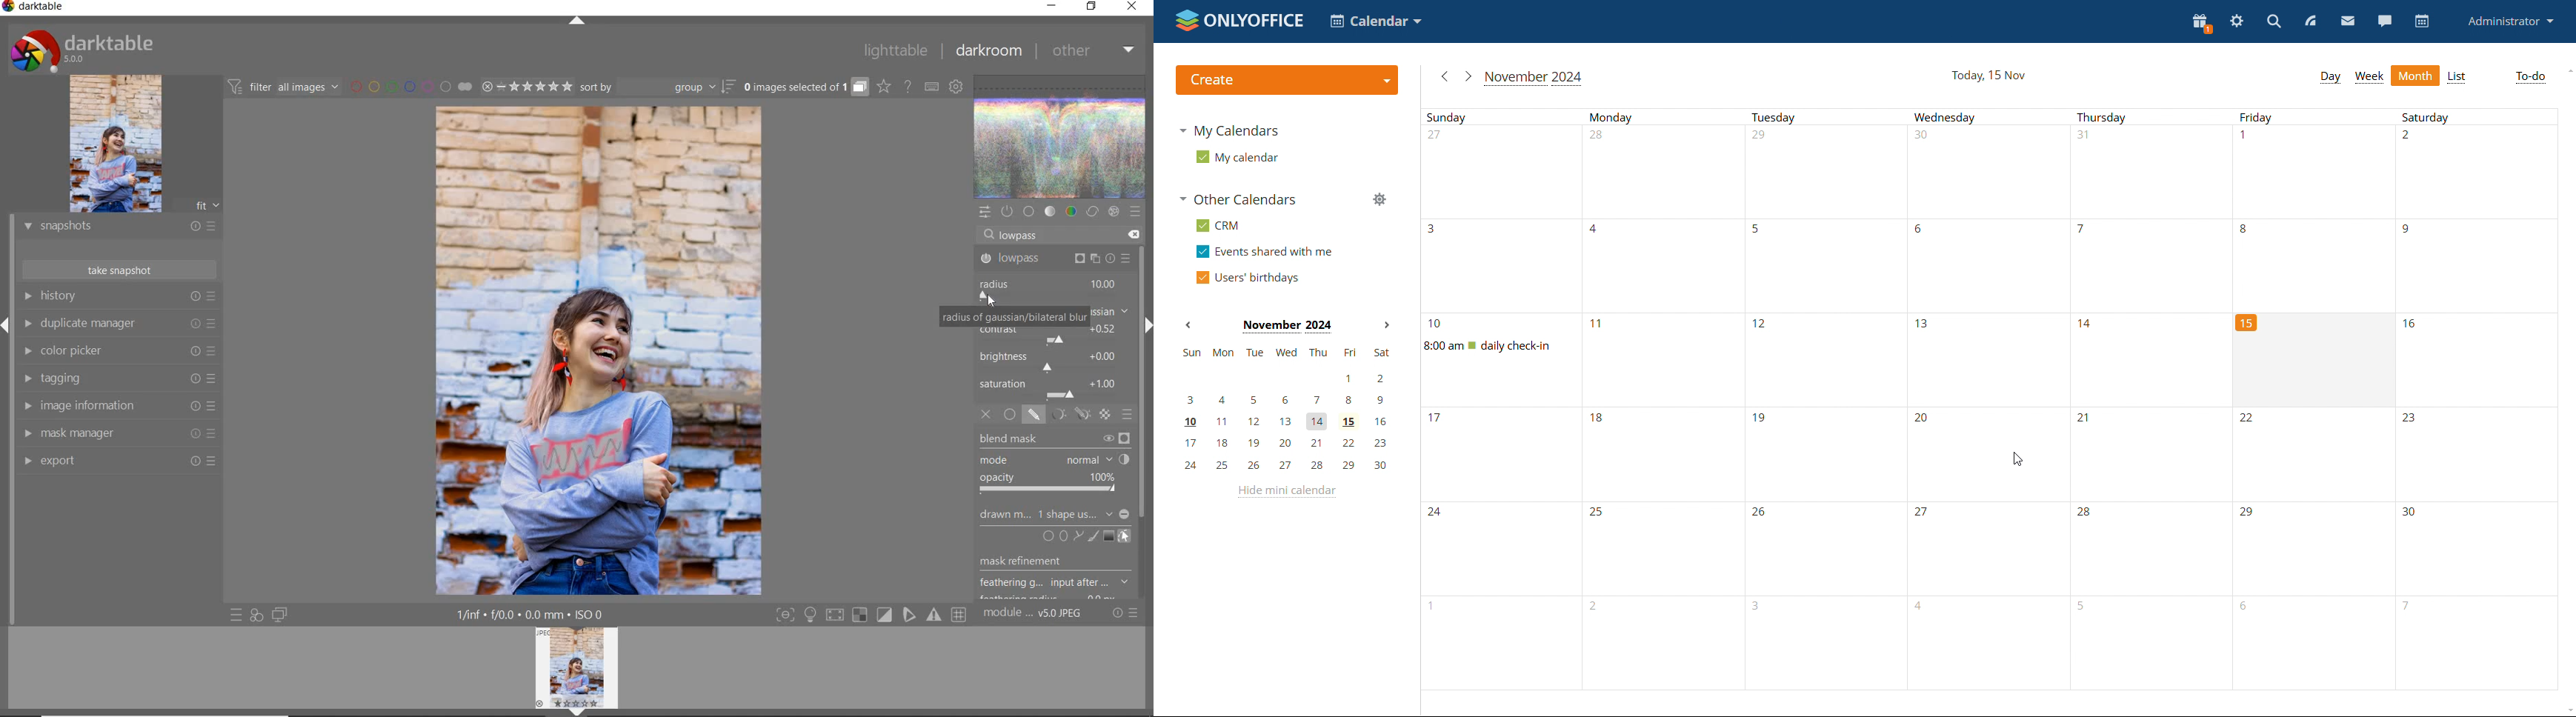  Describe the element at coordinates (1445, 75) in the screenshot. I see `previous month` at that location.